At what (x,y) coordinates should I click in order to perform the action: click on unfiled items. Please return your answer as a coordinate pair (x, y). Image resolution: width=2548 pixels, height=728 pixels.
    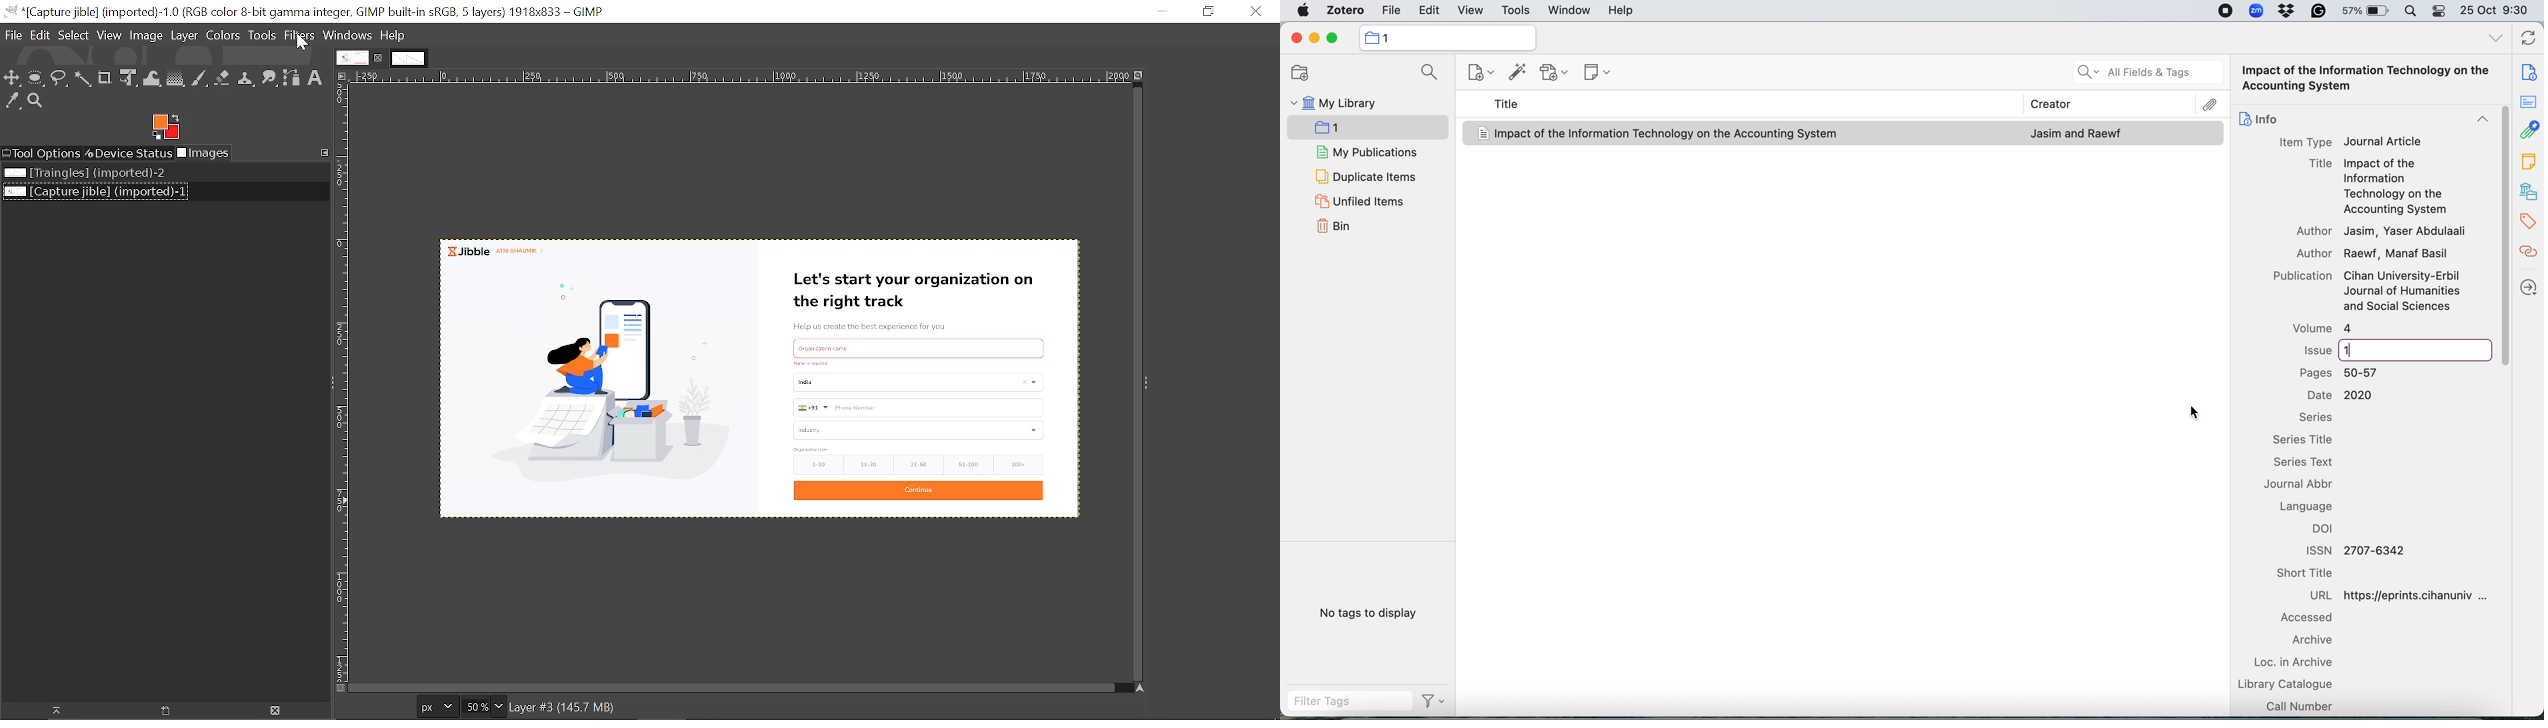
    Looking at the image, I should click on (1366, 200).